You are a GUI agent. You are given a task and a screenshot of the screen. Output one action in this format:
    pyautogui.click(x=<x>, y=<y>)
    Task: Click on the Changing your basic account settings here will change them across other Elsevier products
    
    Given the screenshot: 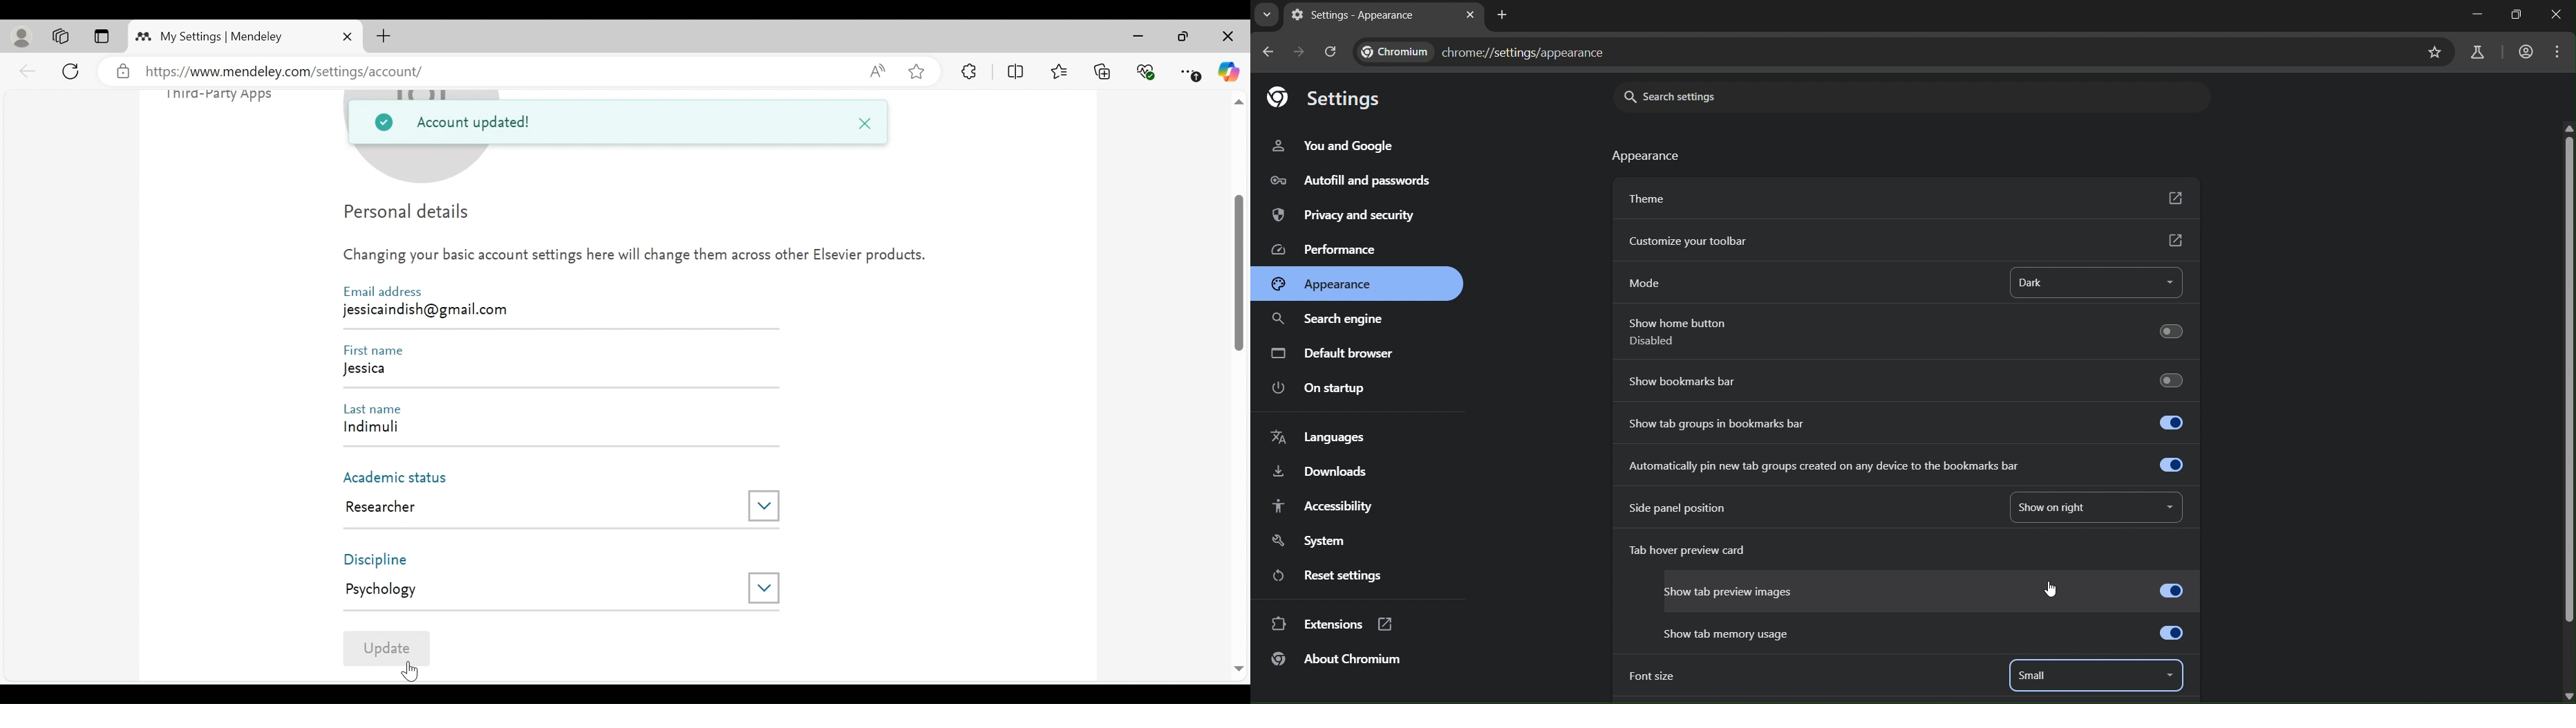 What is the action you would take?
    pyautogui.click(x=635, y=259)
    